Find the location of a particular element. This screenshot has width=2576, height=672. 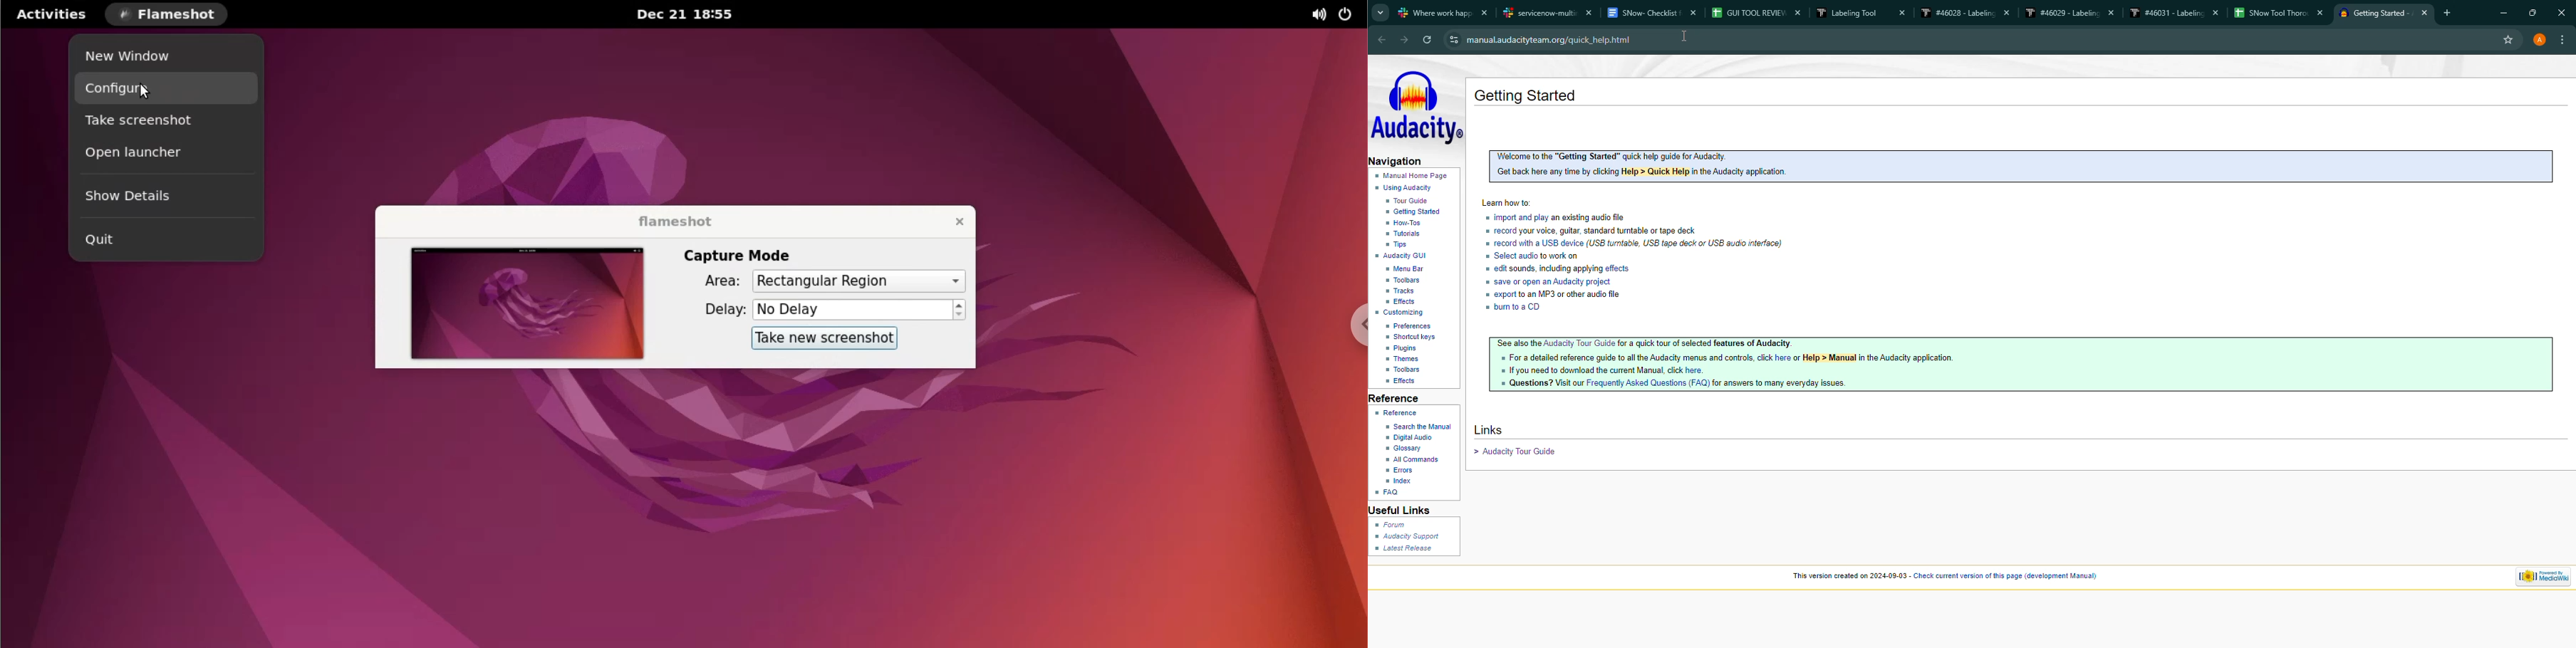

audacity is located at coordinates (1419, 109).